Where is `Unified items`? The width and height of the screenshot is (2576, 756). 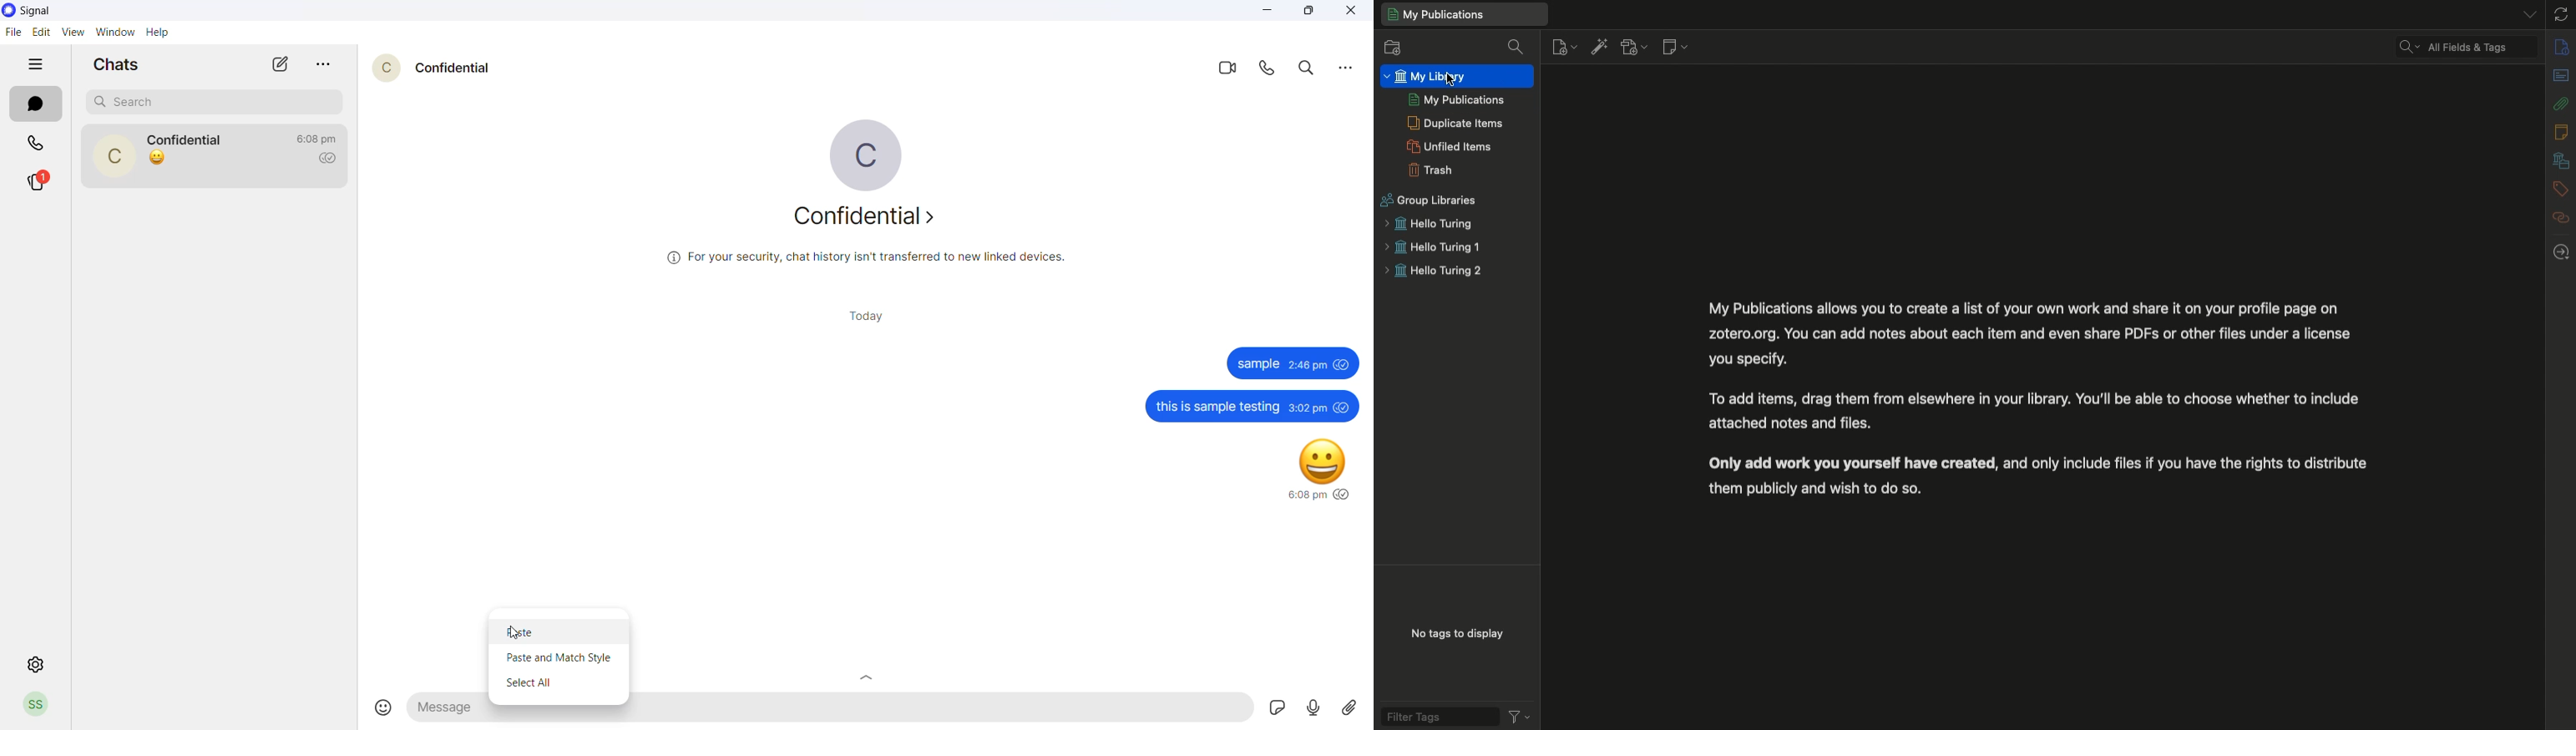
Unified items is located at coordinates (1450, 148).